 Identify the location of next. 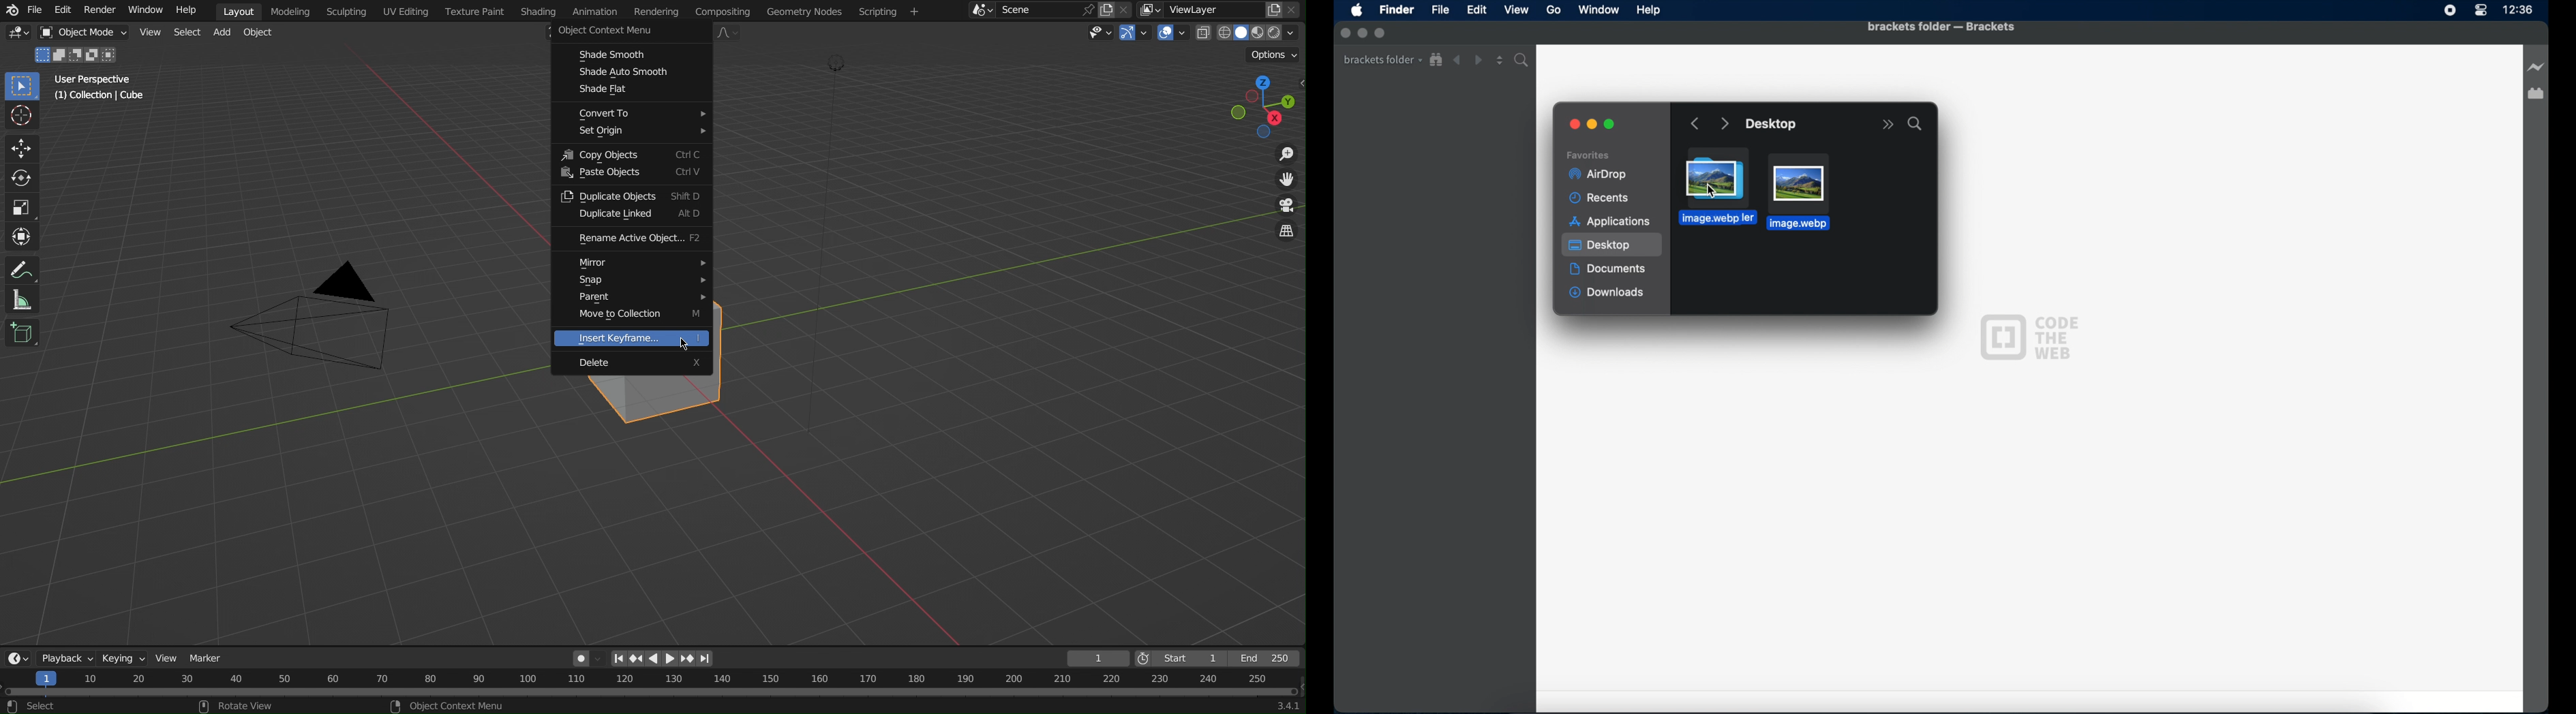
(688, 659).